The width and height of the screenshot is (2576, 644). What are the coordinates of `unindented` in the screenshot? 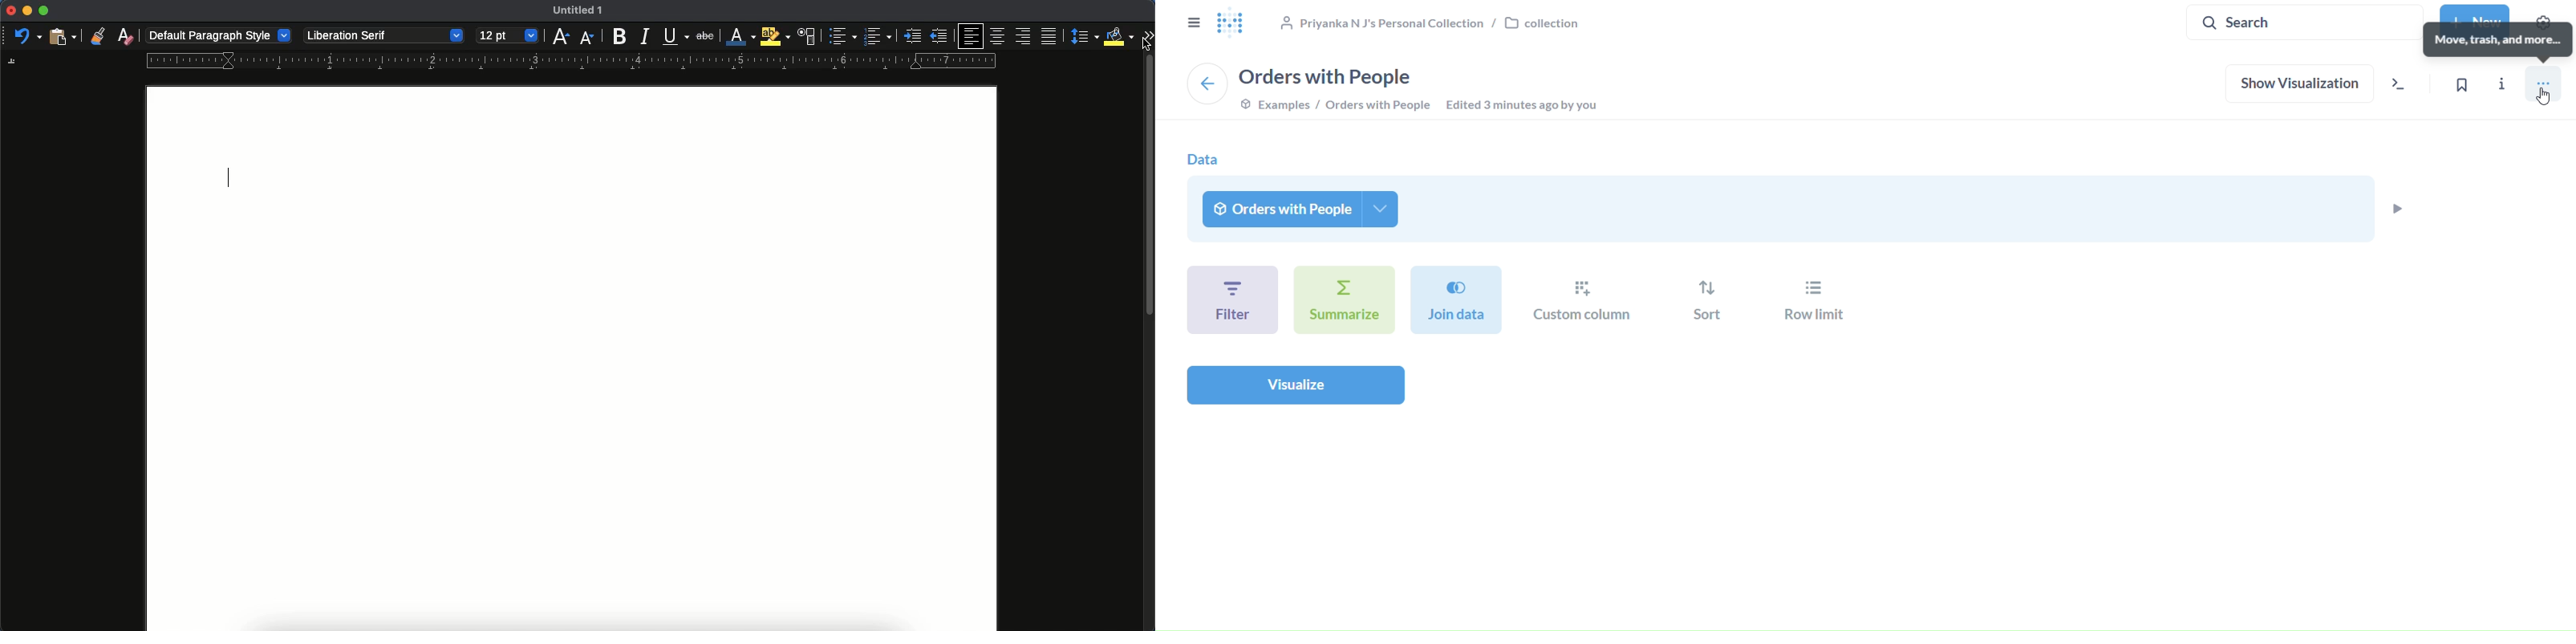 It's located at (940, 36).